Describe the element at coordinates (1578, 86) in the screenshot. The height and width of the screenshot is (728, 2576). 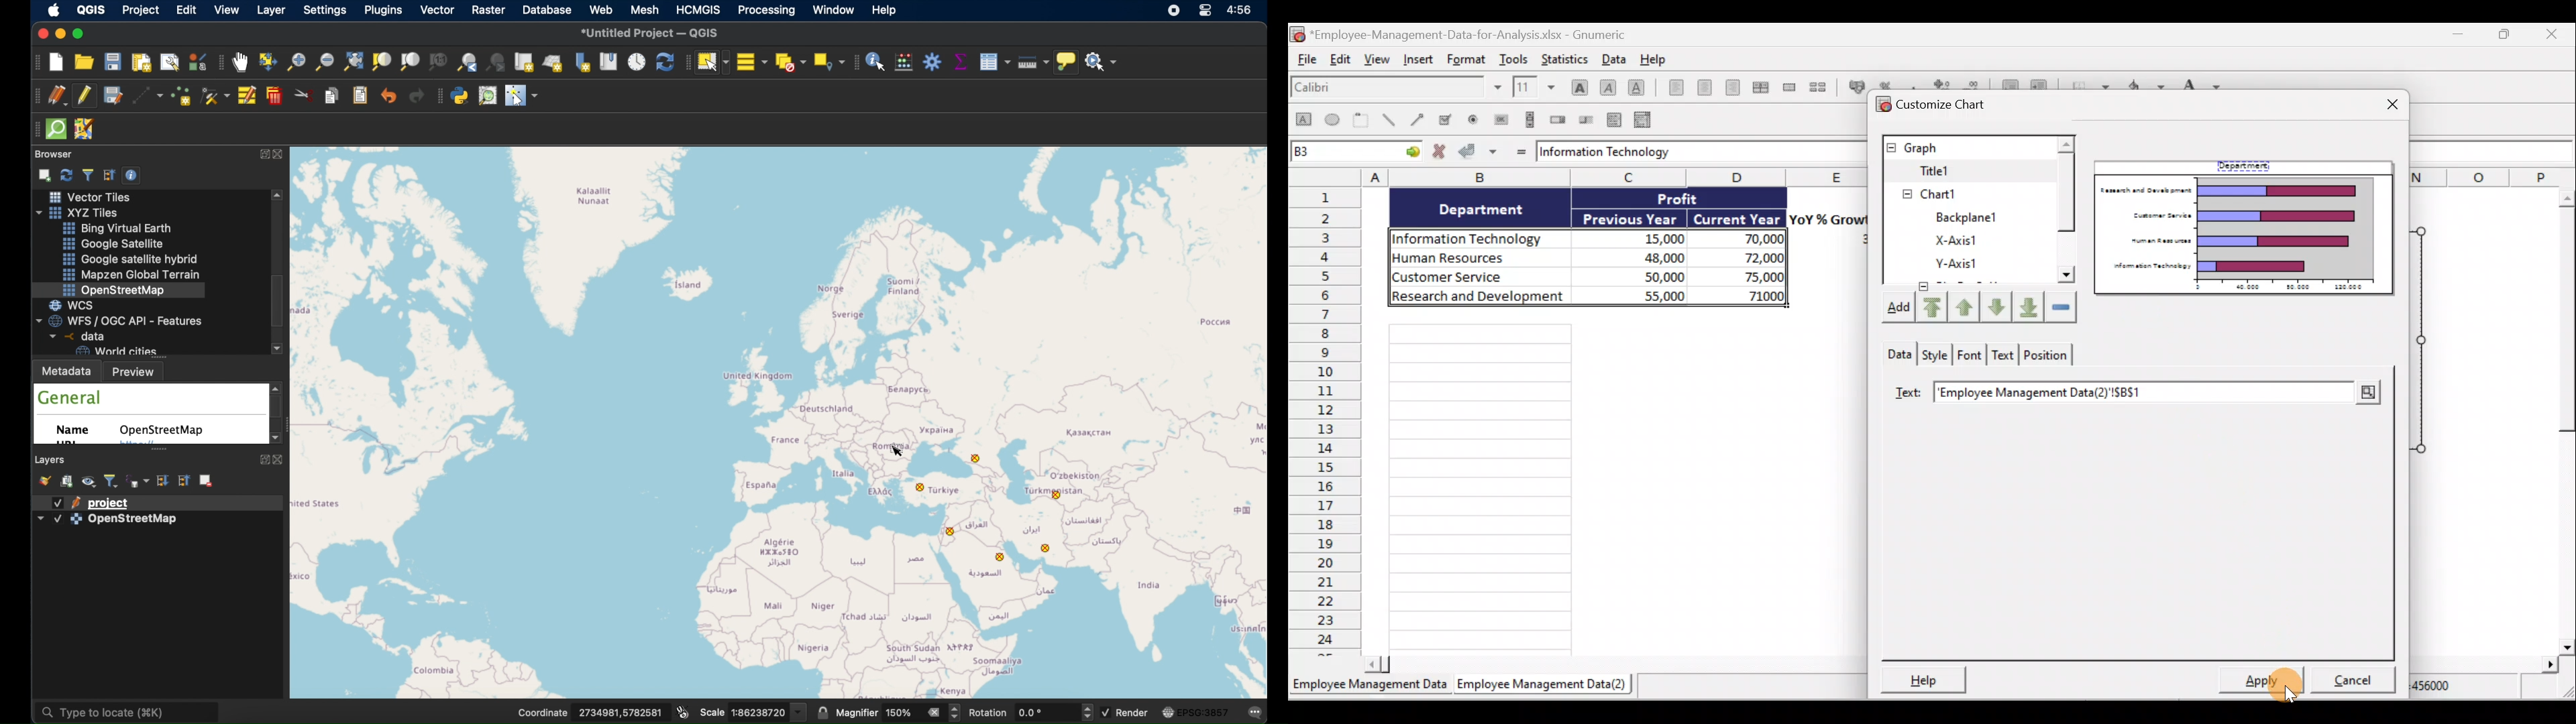
I see `Bold` at that location.